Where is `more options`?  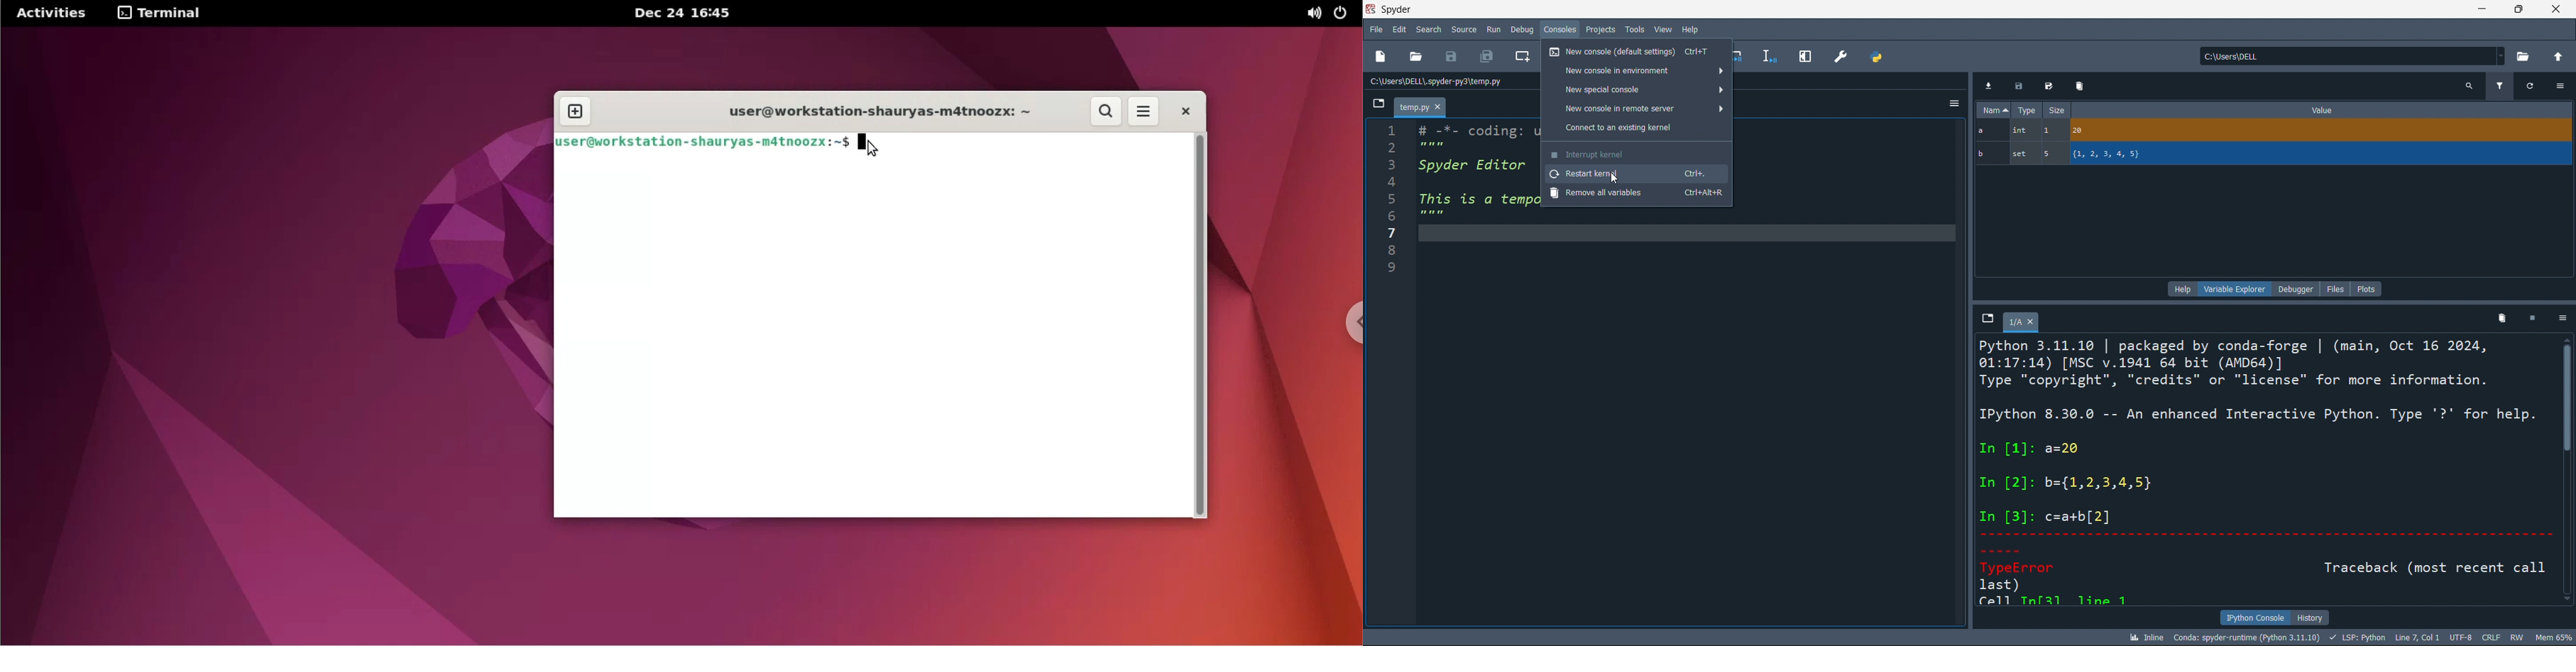
more options is located at coordinates (1950, 104).